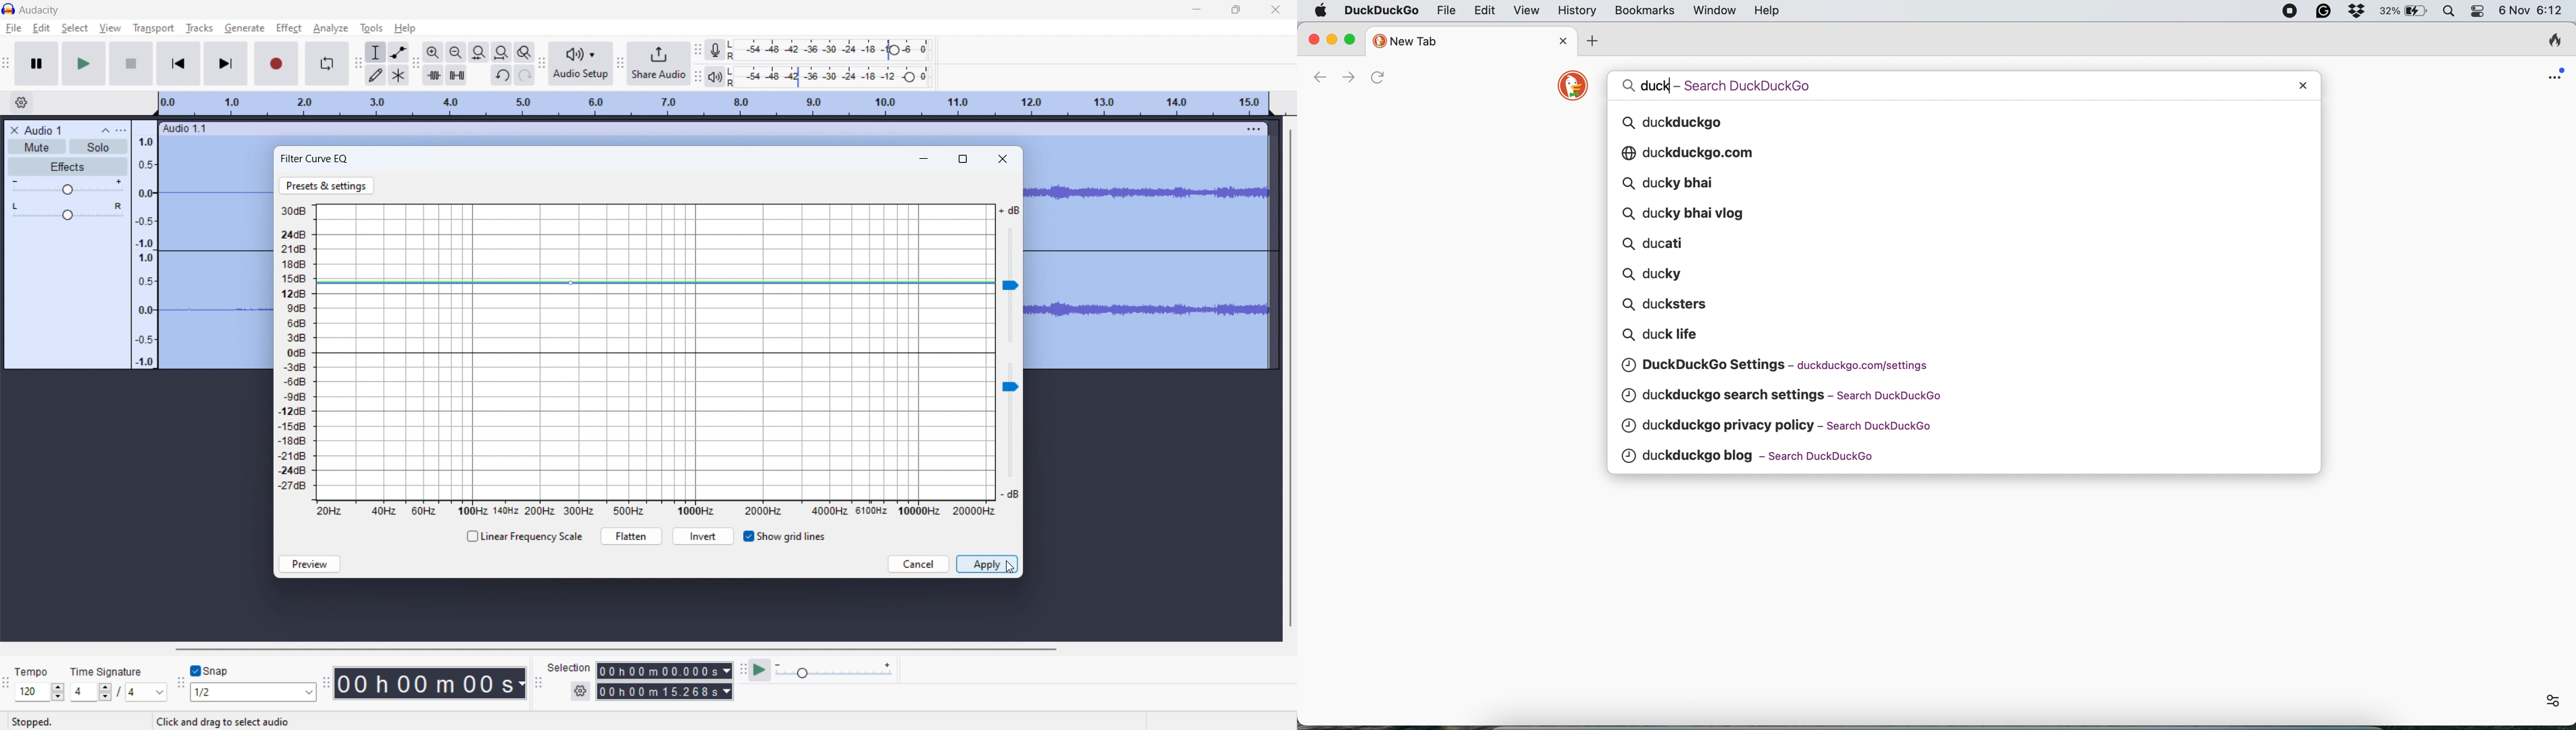 This screenshot has height=756, width=2576. What do you see at coordinates (2554, 43) in the screenshot?
I see `clear browsing history` at bounding box center [2554, 43].